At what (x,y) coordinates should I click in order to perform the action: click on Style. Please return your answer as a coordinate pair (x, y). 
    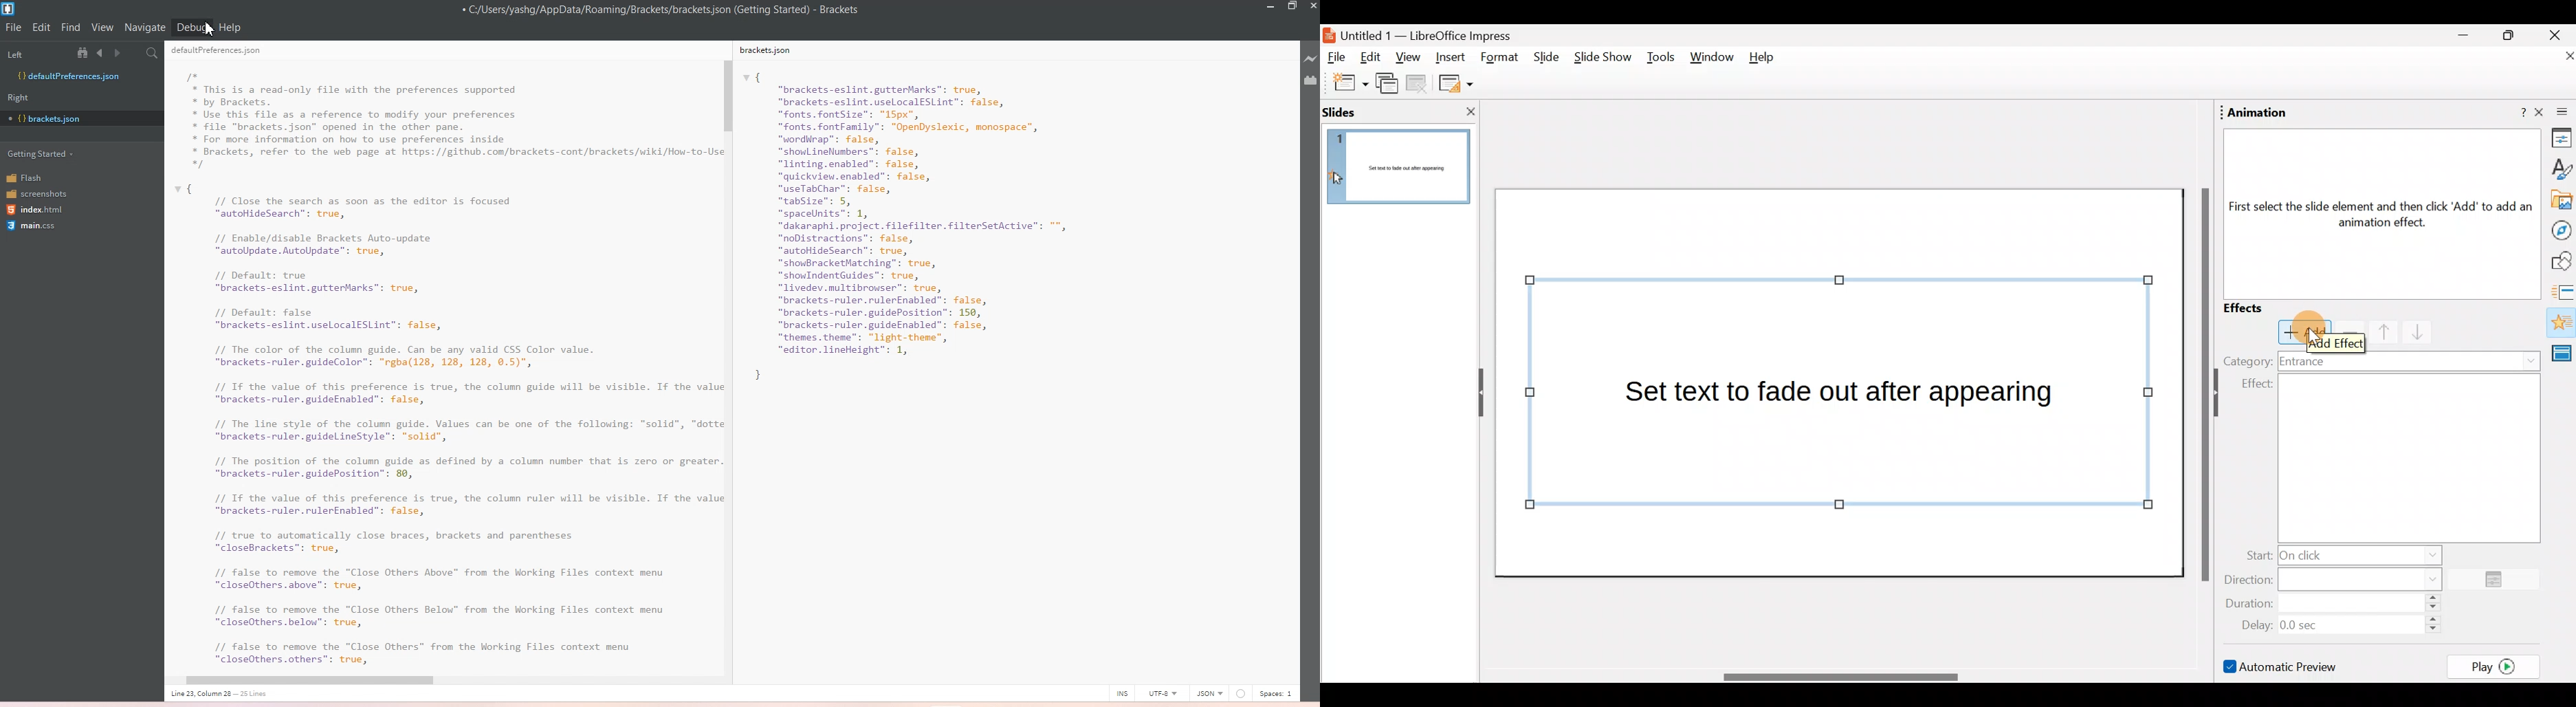
    Looking at the image, I should click on (2561, 168).